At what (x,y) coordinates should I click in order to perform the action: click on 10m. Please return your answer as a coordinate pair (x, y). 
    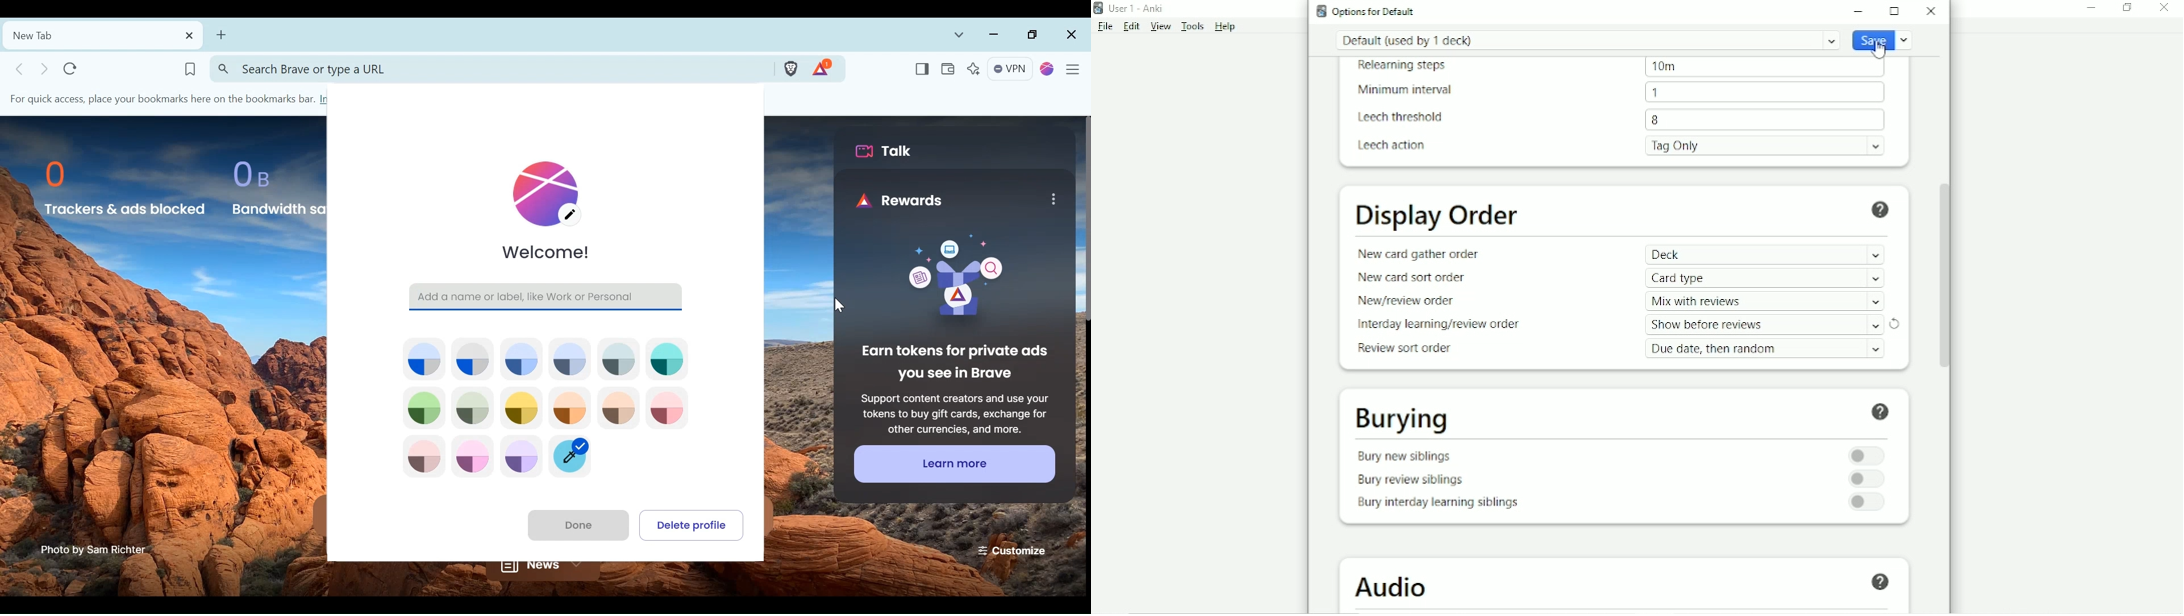
    Looking at the image, I should click on (1764, 67).